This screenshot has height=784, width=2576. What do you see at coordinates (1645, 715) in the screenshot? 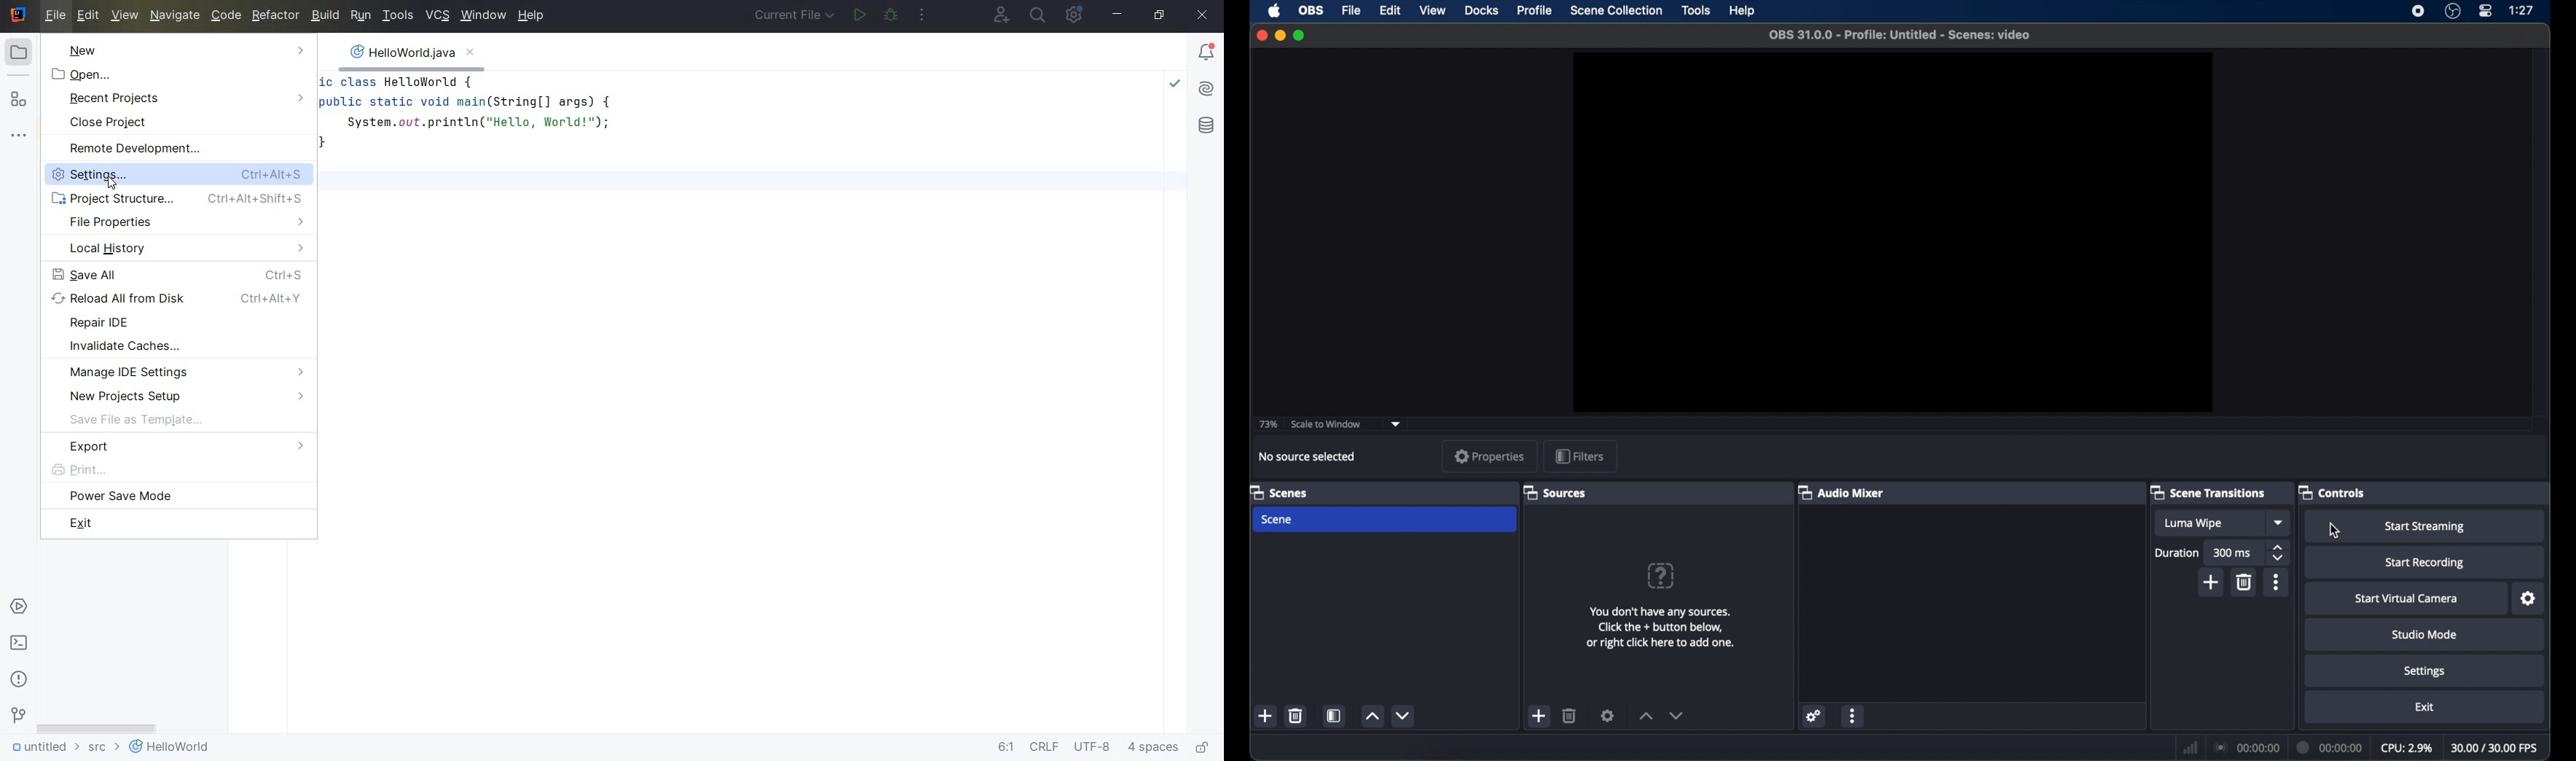
I see `increment` at bounding box center [1645, 715].